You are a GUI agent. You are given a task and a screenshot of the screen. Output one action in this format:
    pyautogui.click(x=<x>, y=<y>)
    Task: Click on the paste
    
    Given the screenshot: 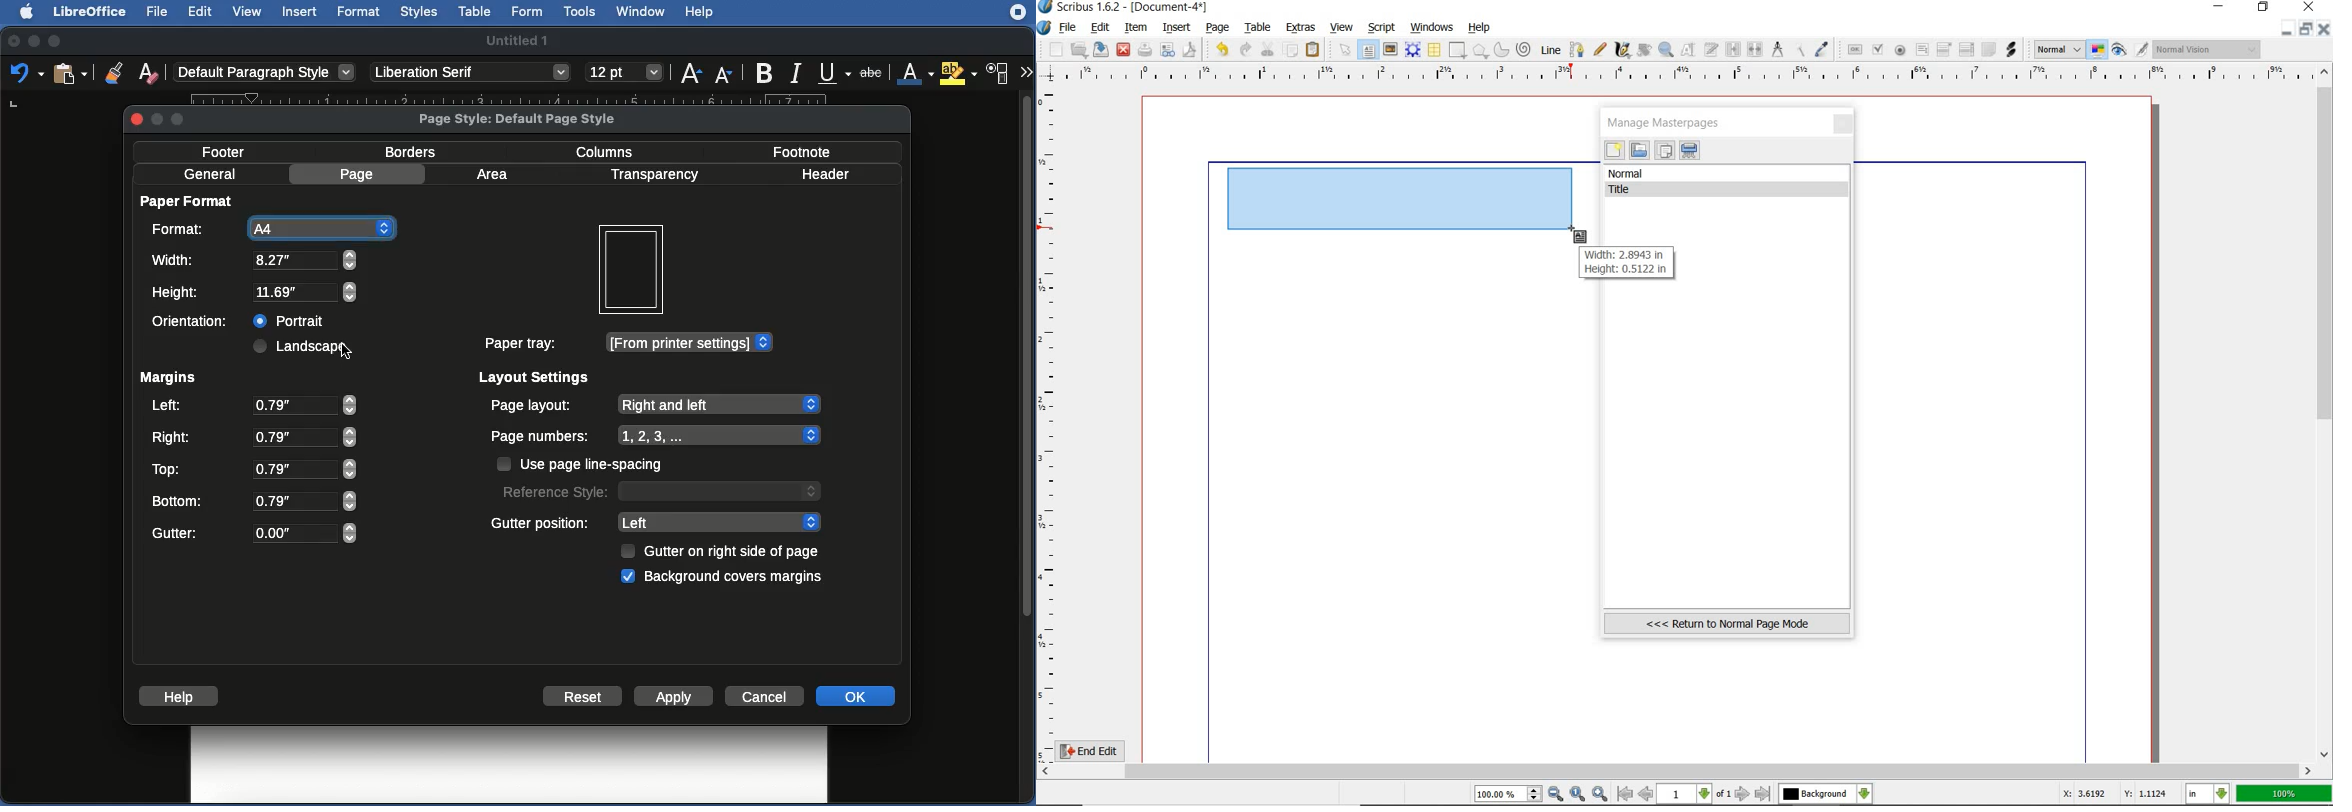 What is the action you would take?
    pyautogui.click(x=1313, y=50)
    